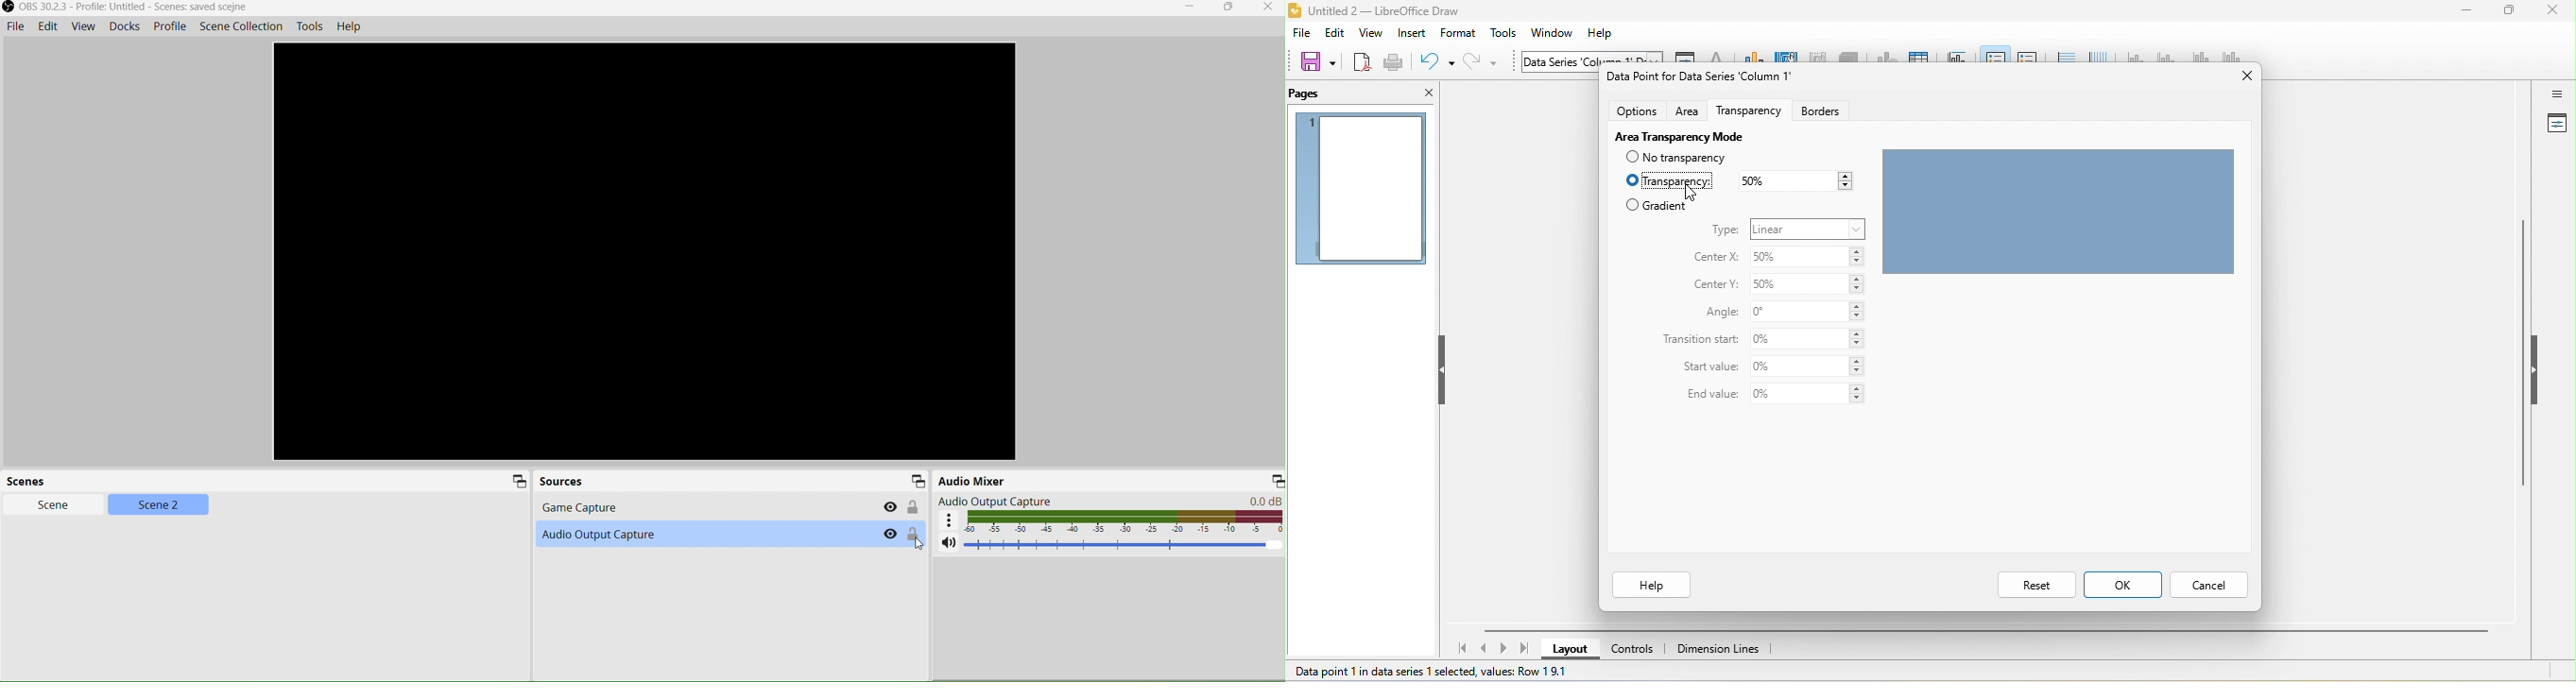  What do you see at coordinates (2213, 586) in the screenshot?
I see `cancel` at bounding box center [2213, 586].